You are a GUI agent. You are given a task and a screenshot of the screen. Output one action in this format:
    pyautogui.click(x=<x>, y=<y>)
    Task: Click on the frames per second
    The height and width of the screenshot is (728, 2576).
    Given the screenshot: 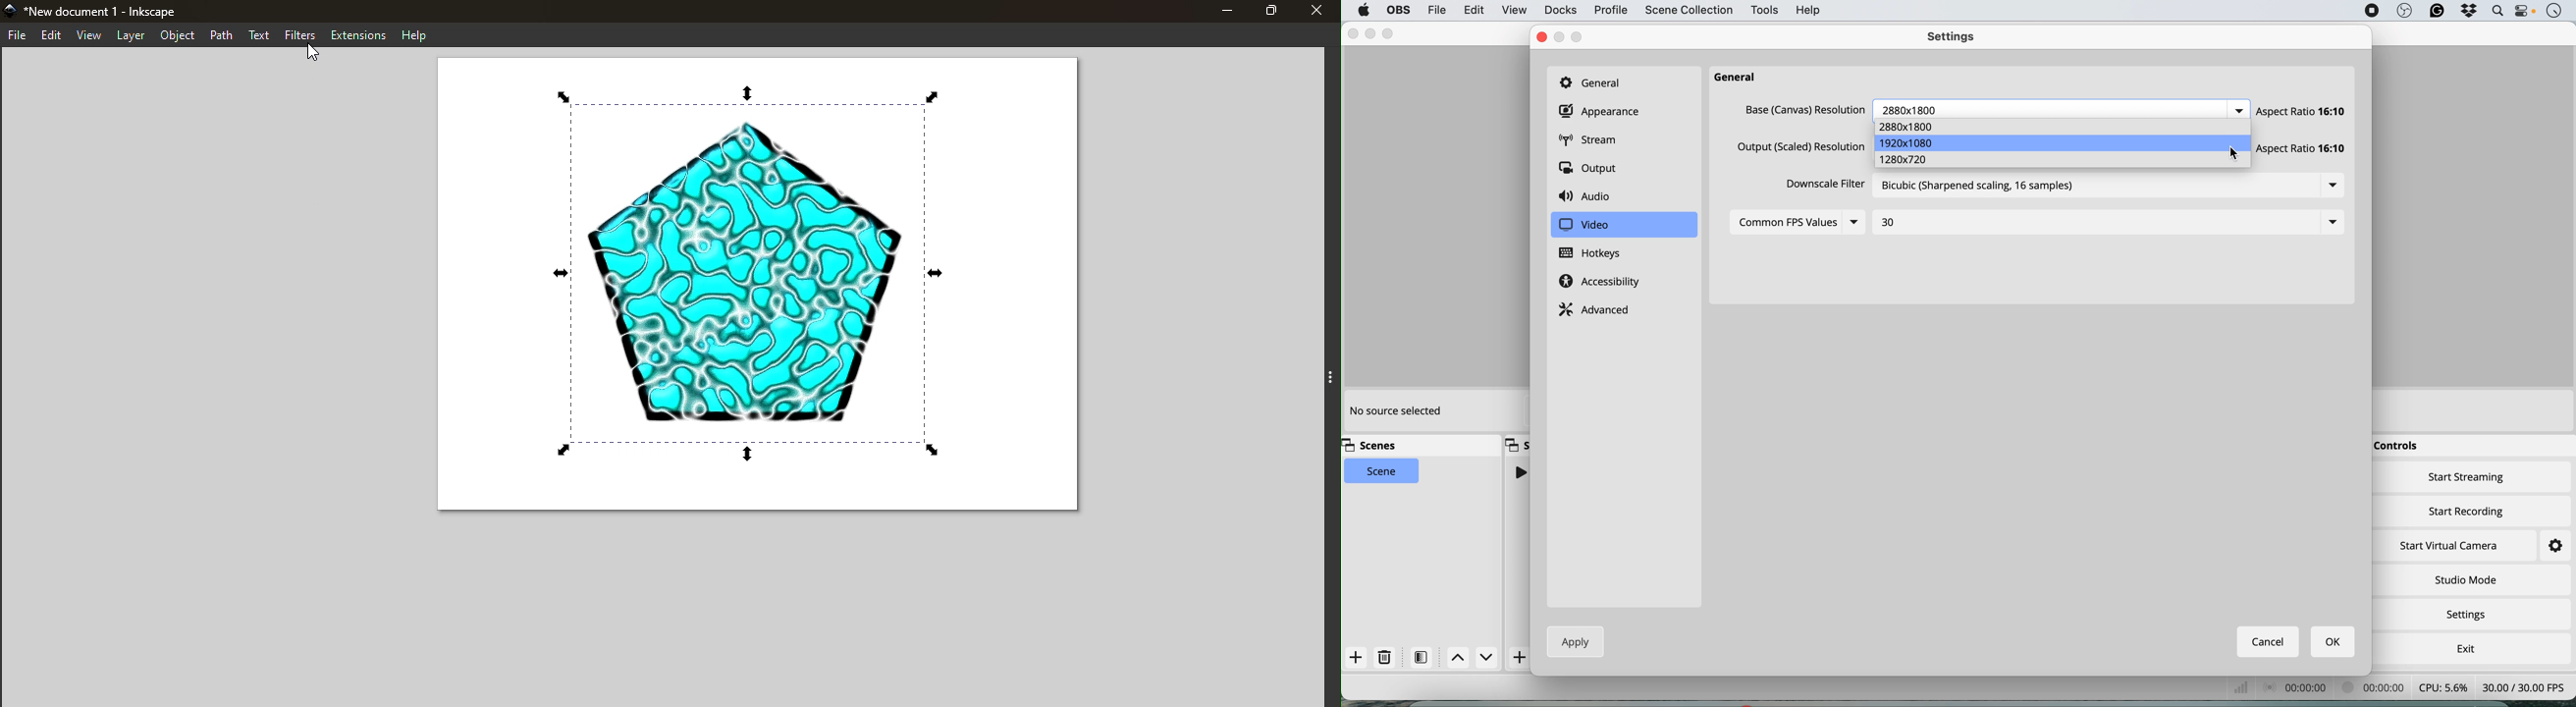 What is the action you would take?
    pyautogui.click(x=2244, y=687)
    